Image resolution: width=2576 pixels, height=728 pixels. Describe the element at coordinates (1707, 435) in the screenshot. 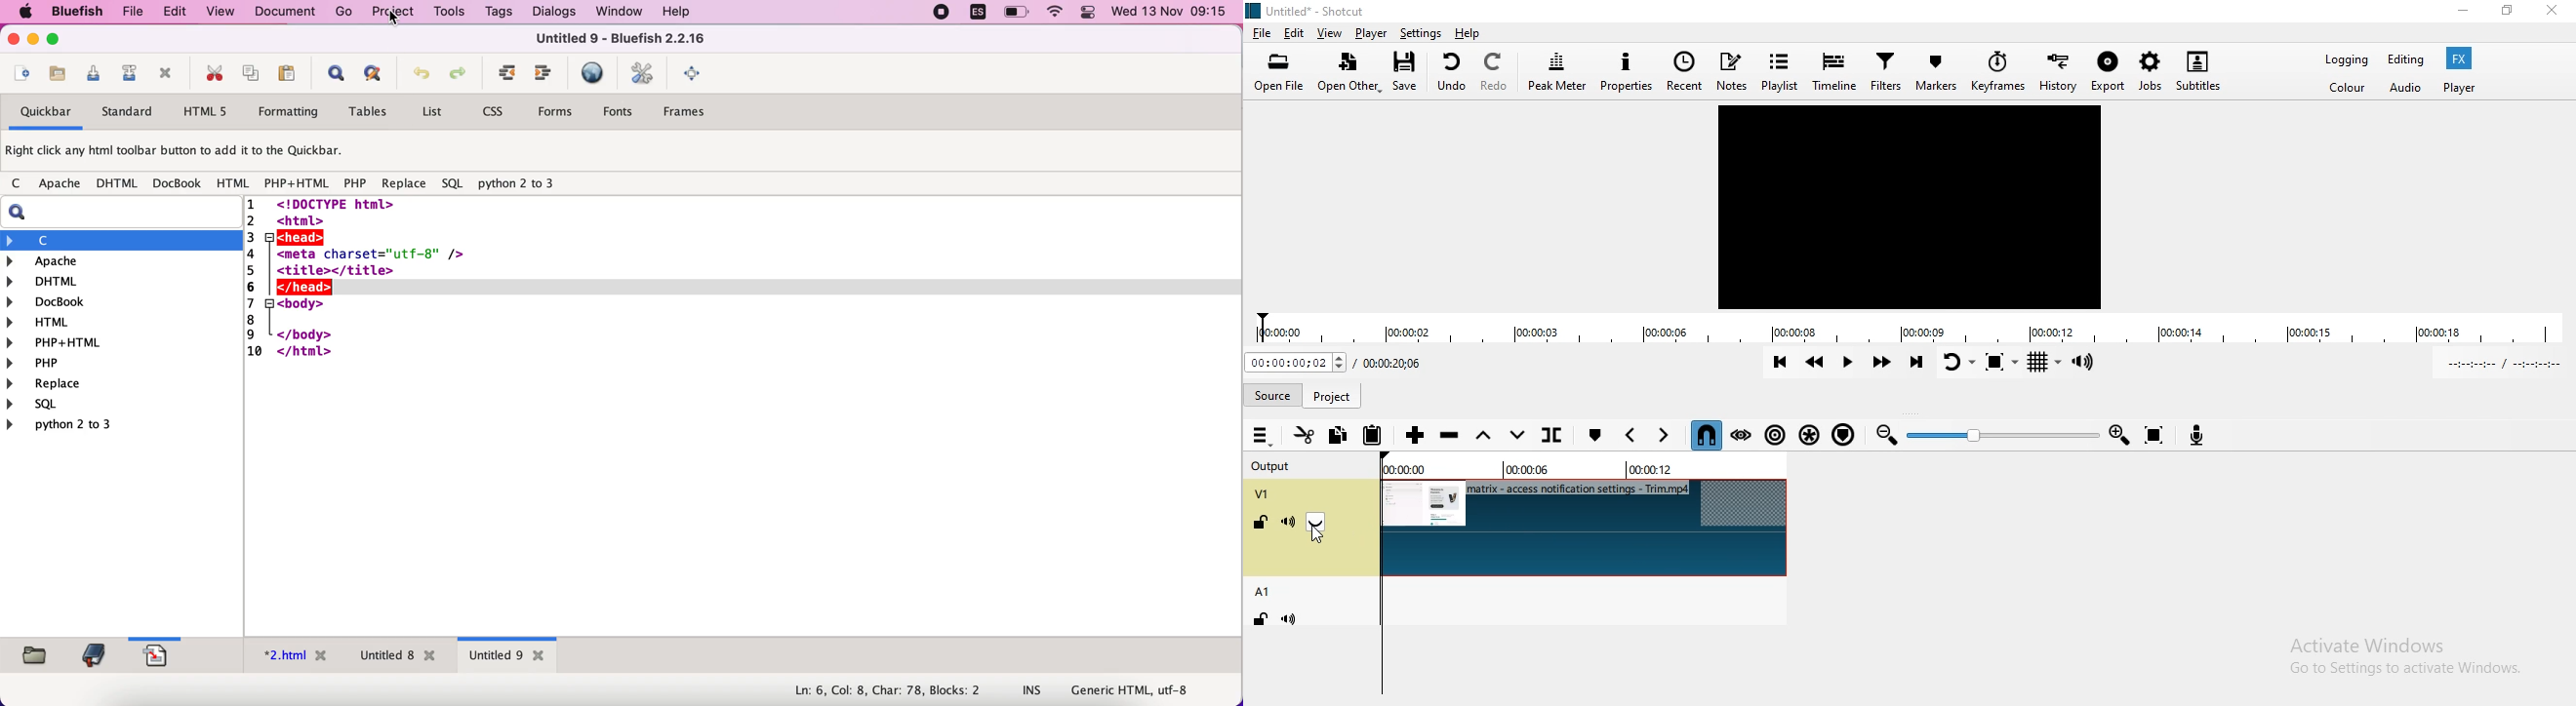

I see `Snap` at that location.